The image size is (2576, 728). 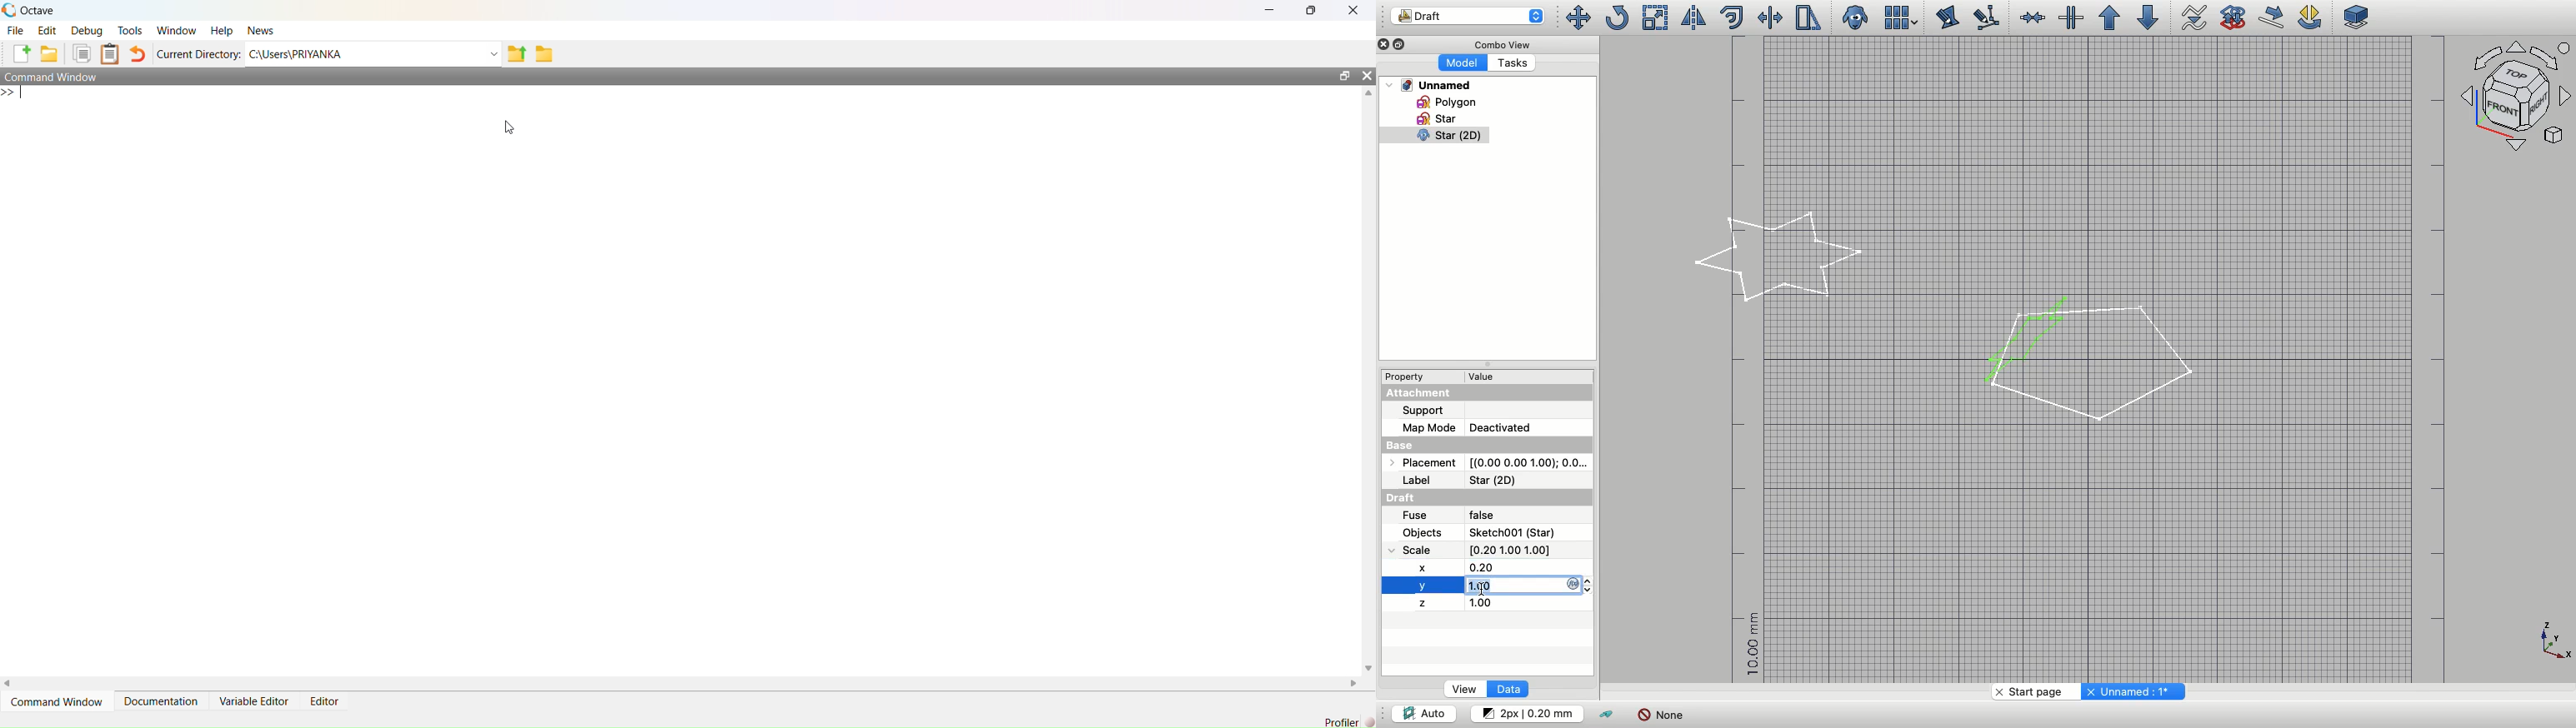 I want to click on Paste, so click(x=110, y=54).